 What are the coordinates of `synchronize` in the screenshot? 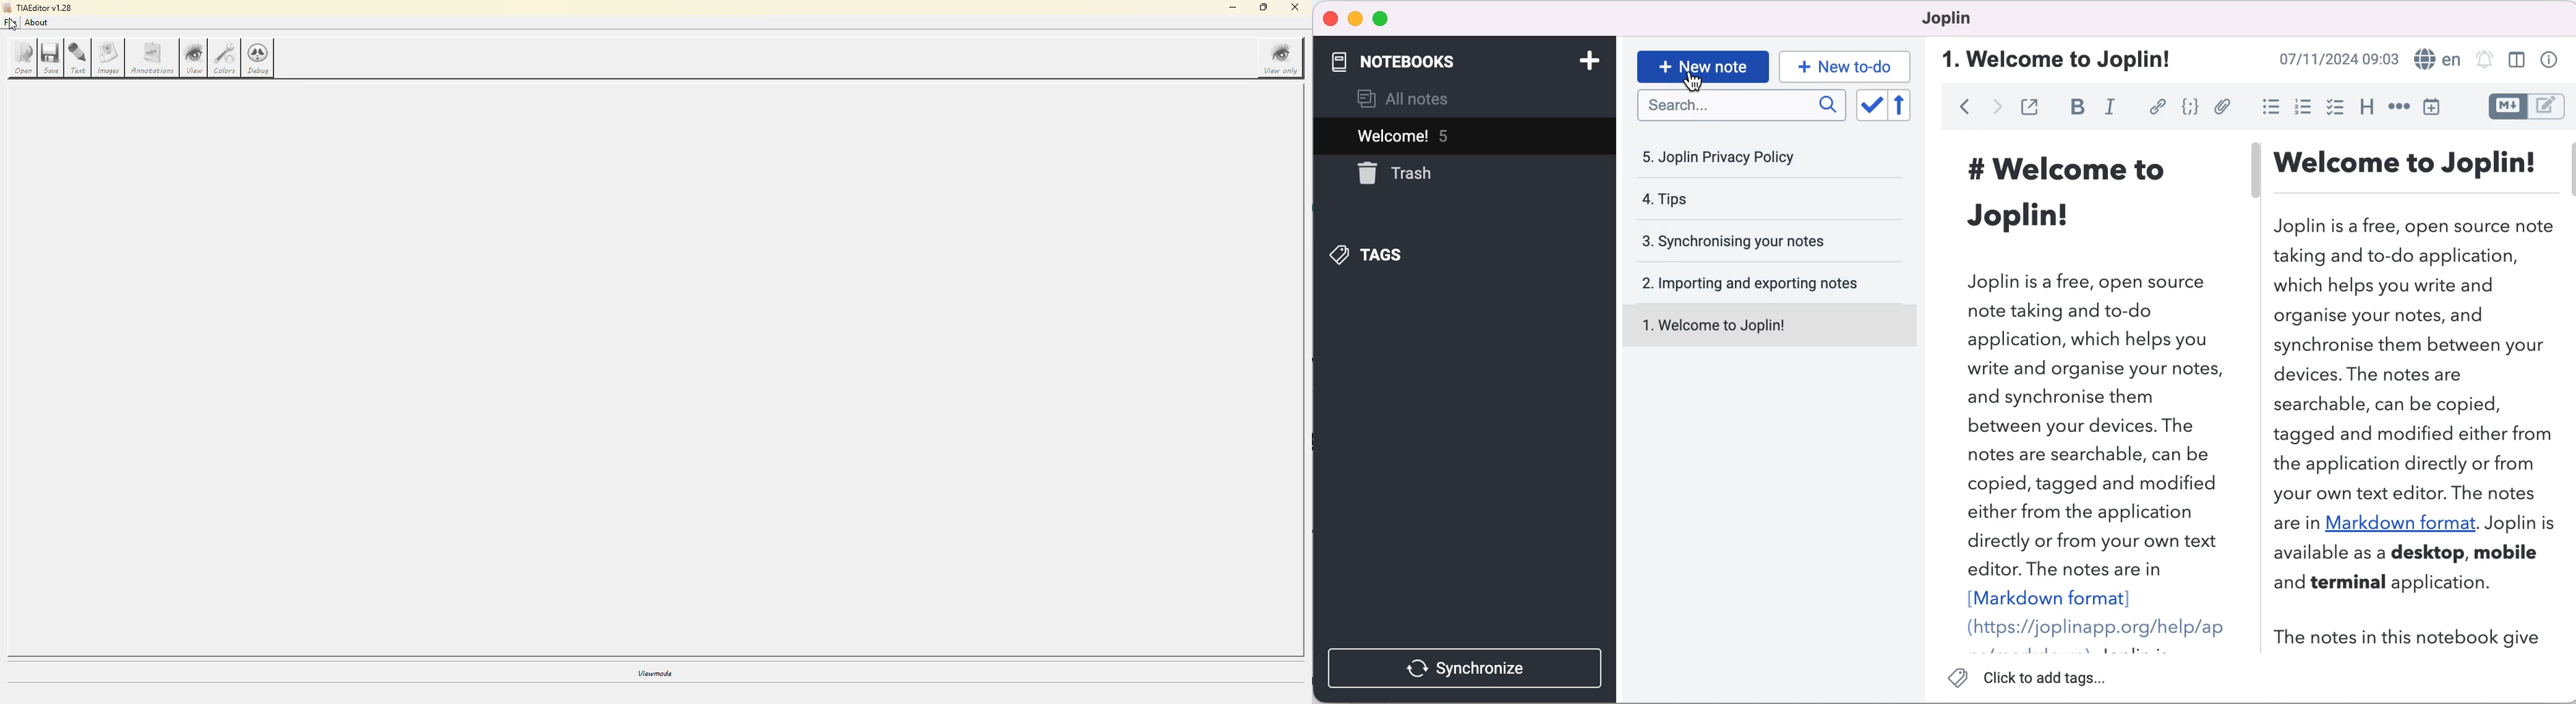 It's located at (1463, 661).